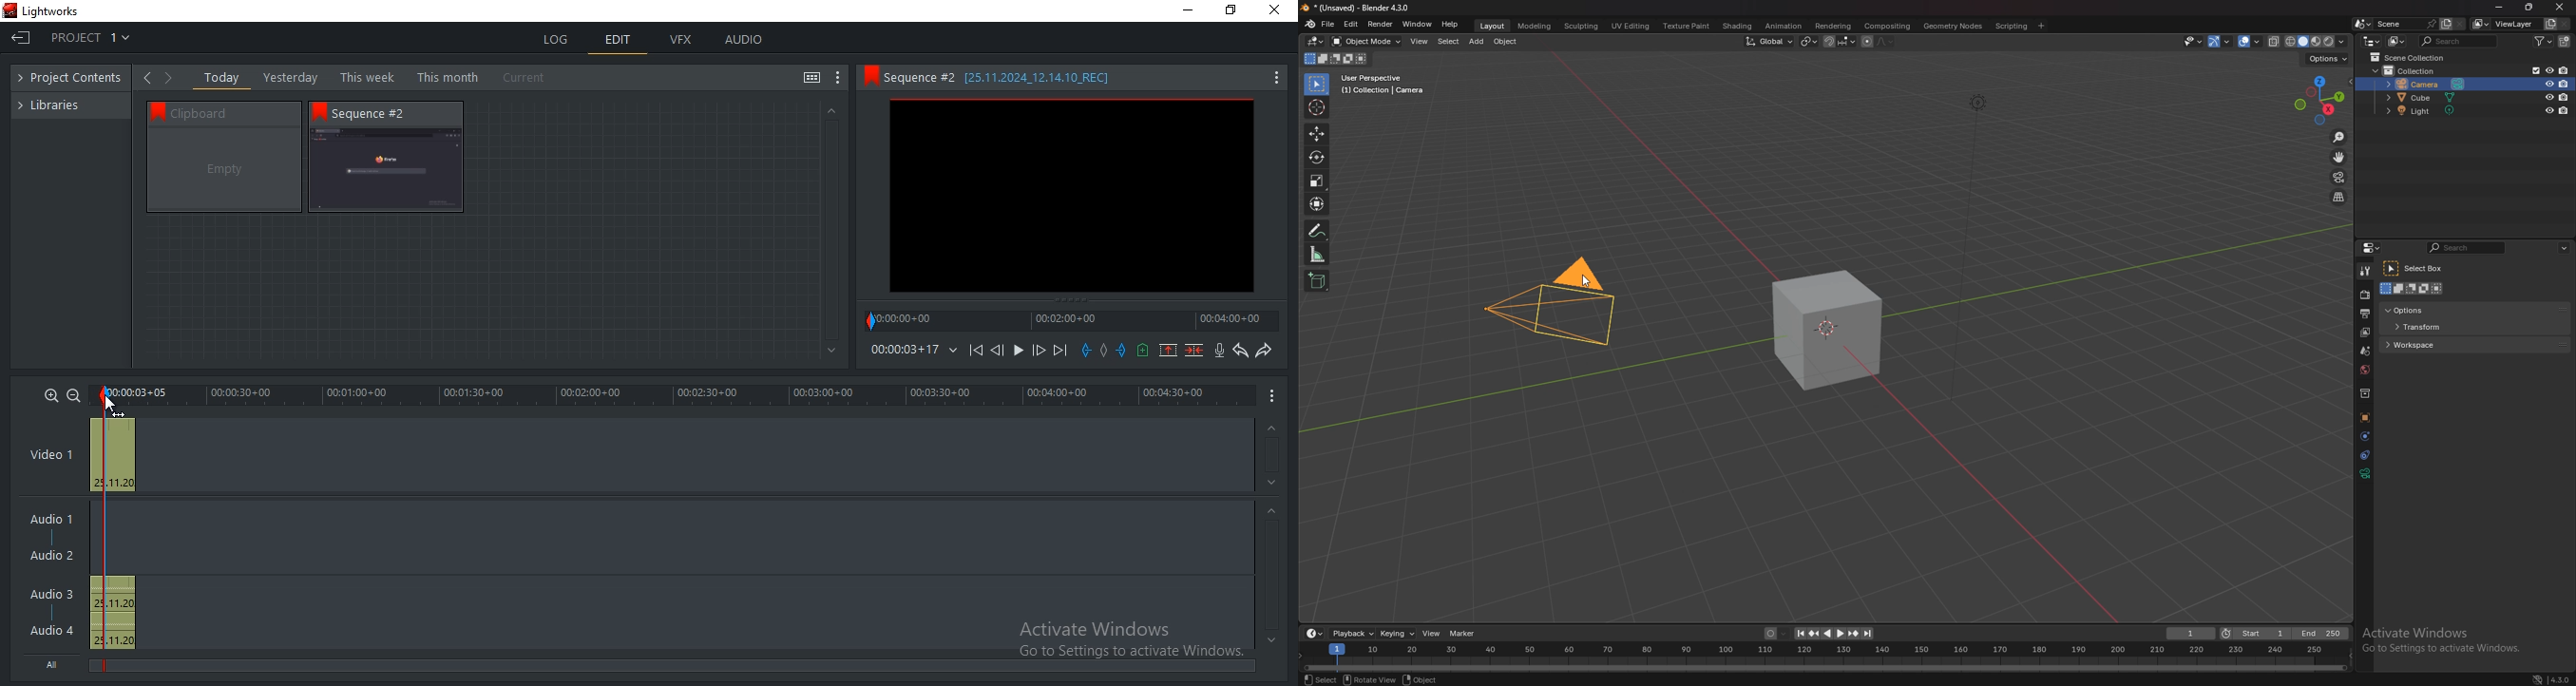 This screenshot has width=2576, height=700. I want to click on delete scene, so click(2461, 23).